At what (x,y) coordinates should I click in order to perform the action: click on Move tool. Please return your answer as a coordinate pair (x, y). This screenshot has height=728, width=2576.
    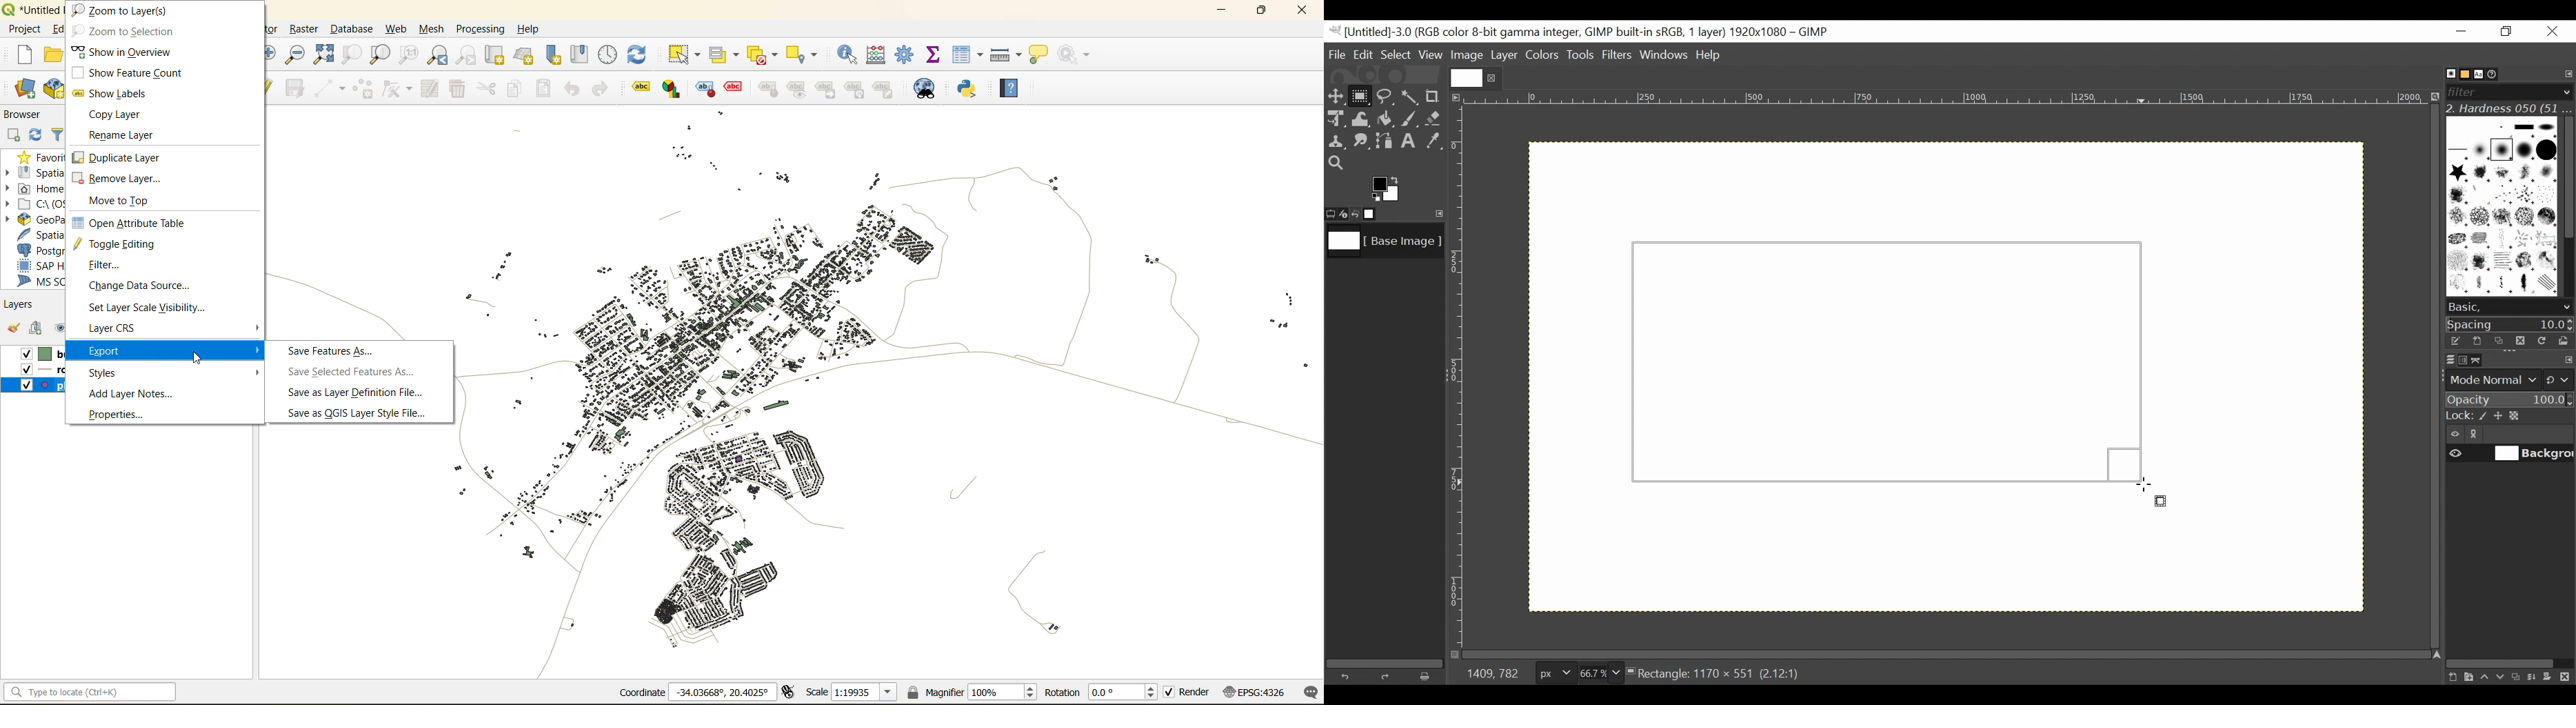
    Looking at the image, I should click on (1335, 95).